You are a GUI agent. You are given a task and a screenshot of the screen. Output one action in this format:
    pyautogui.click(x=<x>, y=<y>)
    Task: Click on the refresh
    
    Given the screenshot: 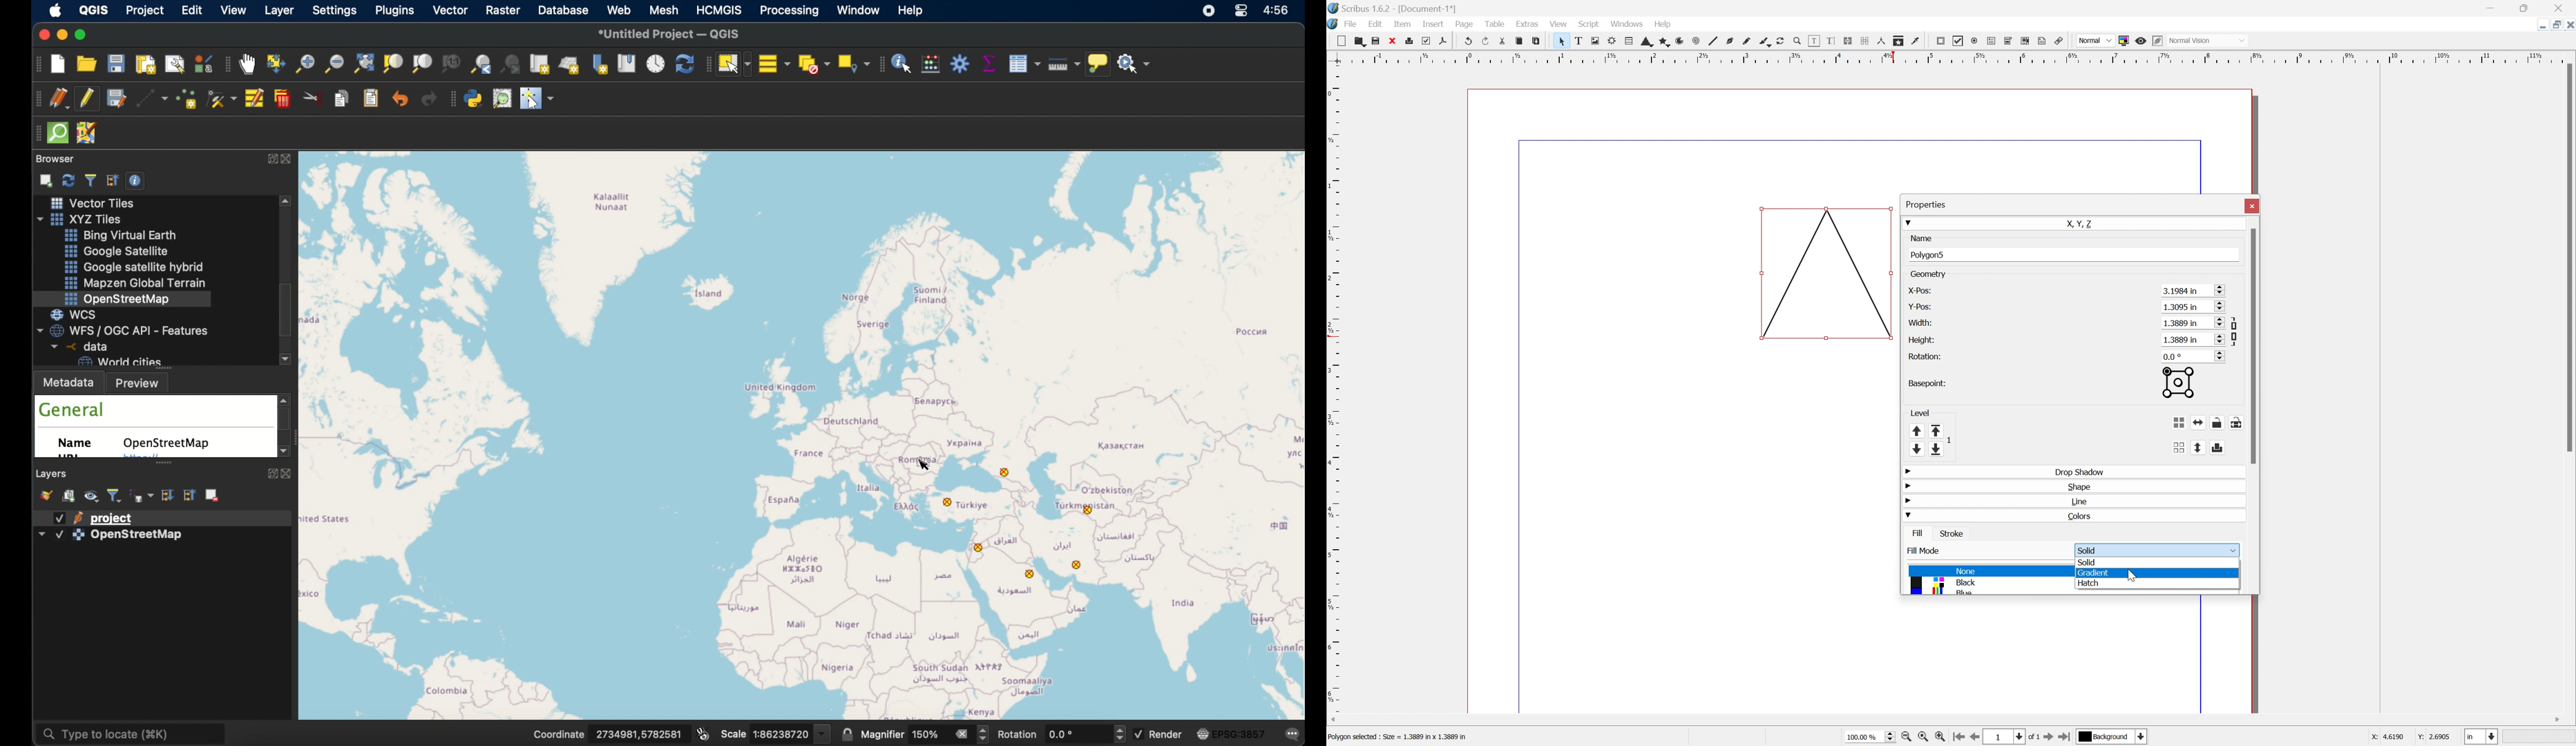 What is the action you would take?
    pyautogui.click(x=683, y=64)
    